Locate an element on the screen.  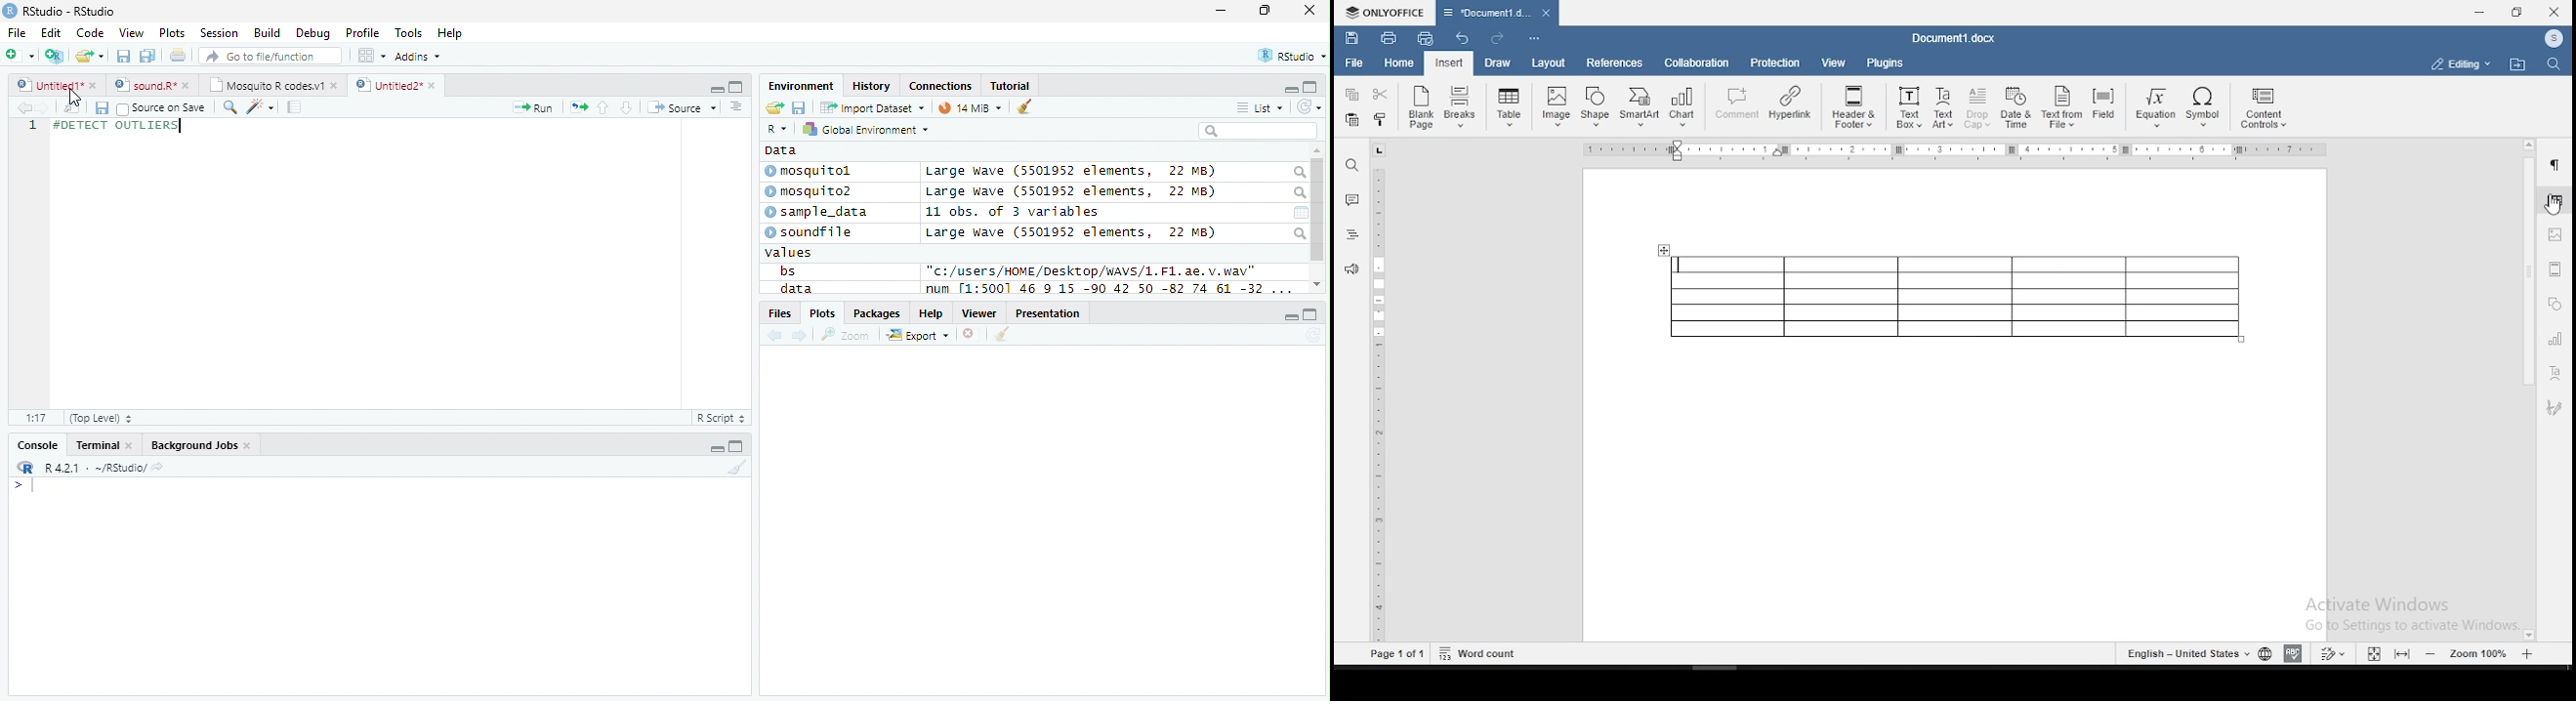
Help is located at coordinates (452, 33).